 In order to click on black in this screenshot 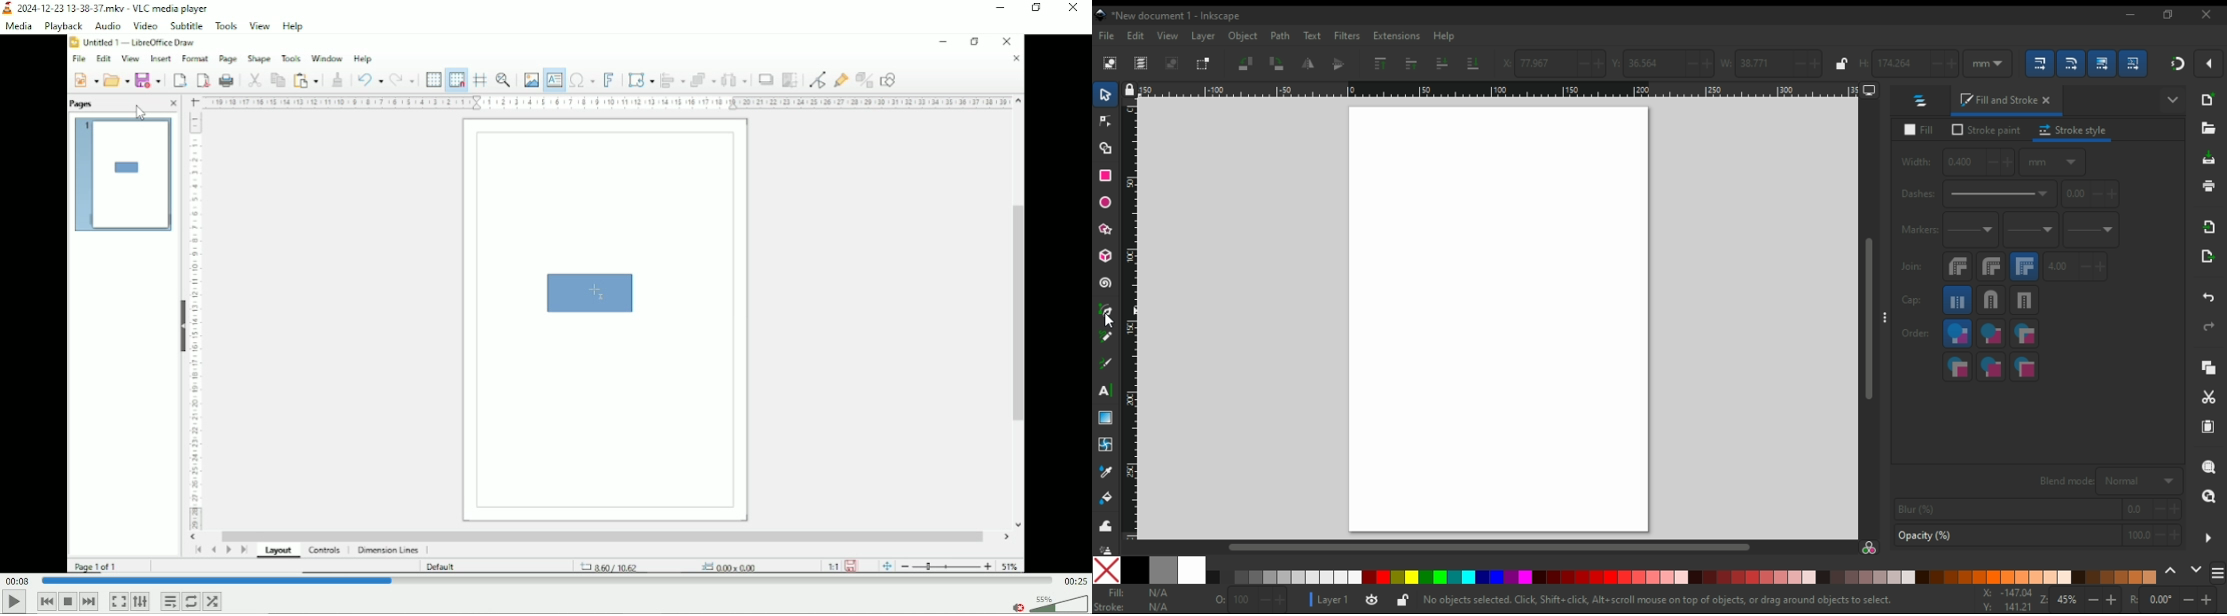, I will do `click(1134, 570)`.